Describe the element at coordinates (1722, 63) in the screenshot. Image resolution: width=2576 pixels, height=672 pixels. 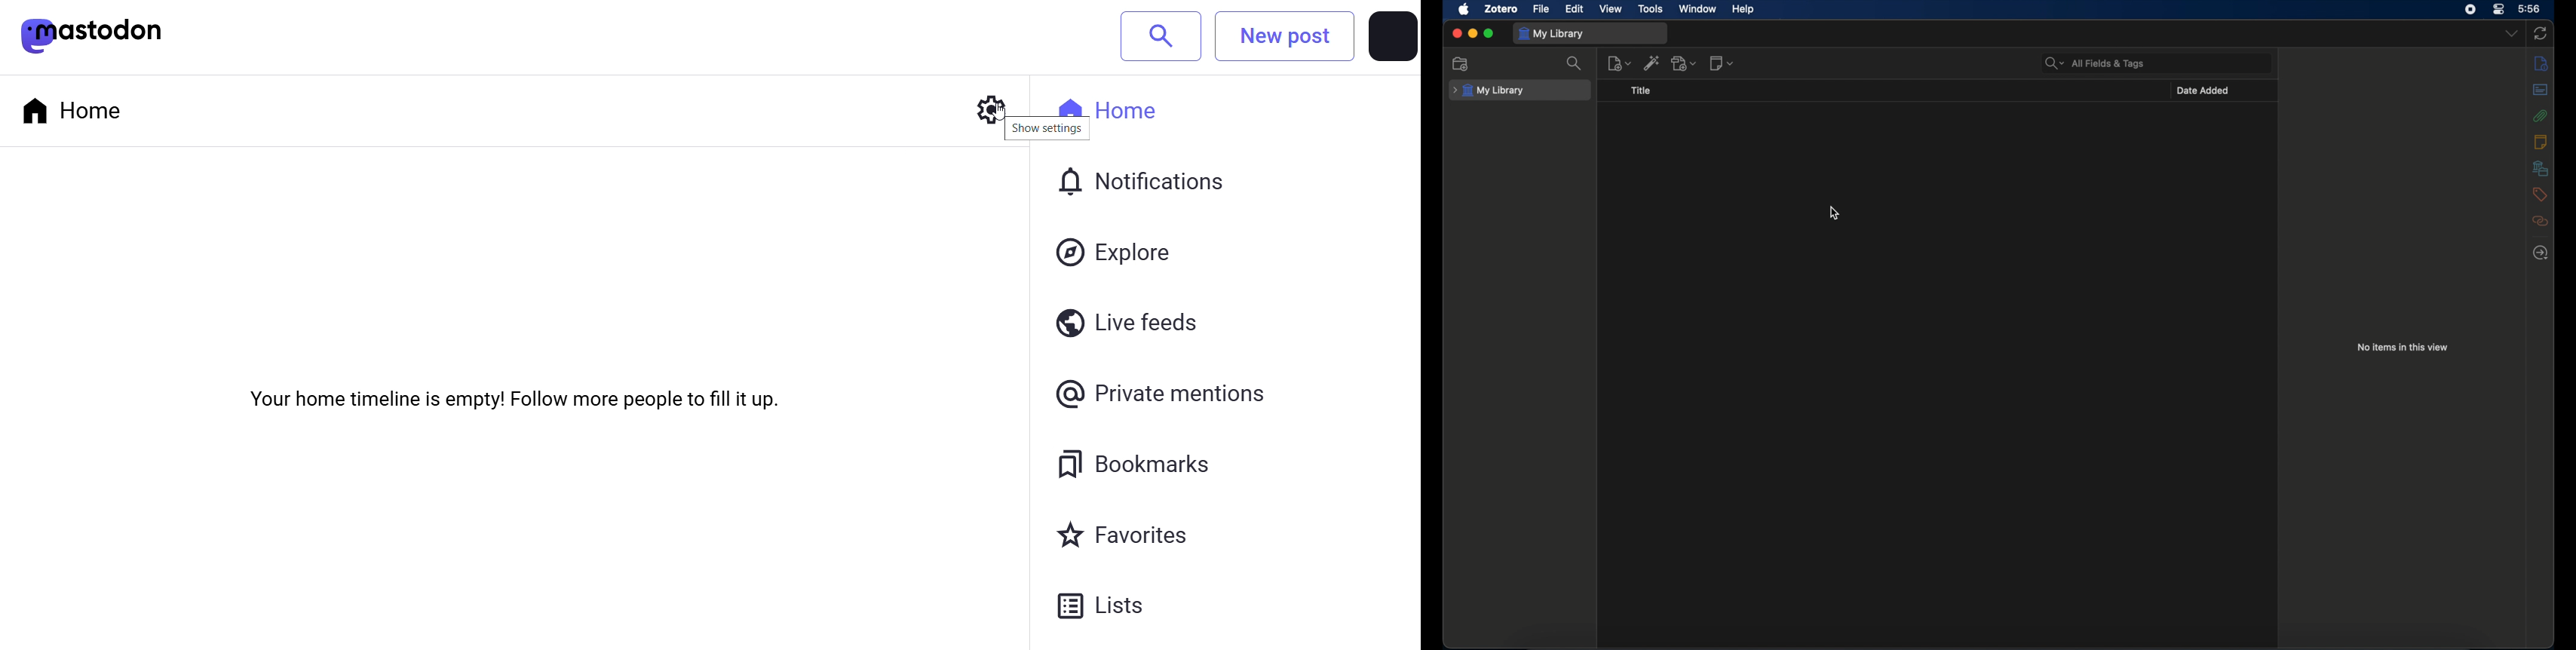
I see `new notes` at that location.